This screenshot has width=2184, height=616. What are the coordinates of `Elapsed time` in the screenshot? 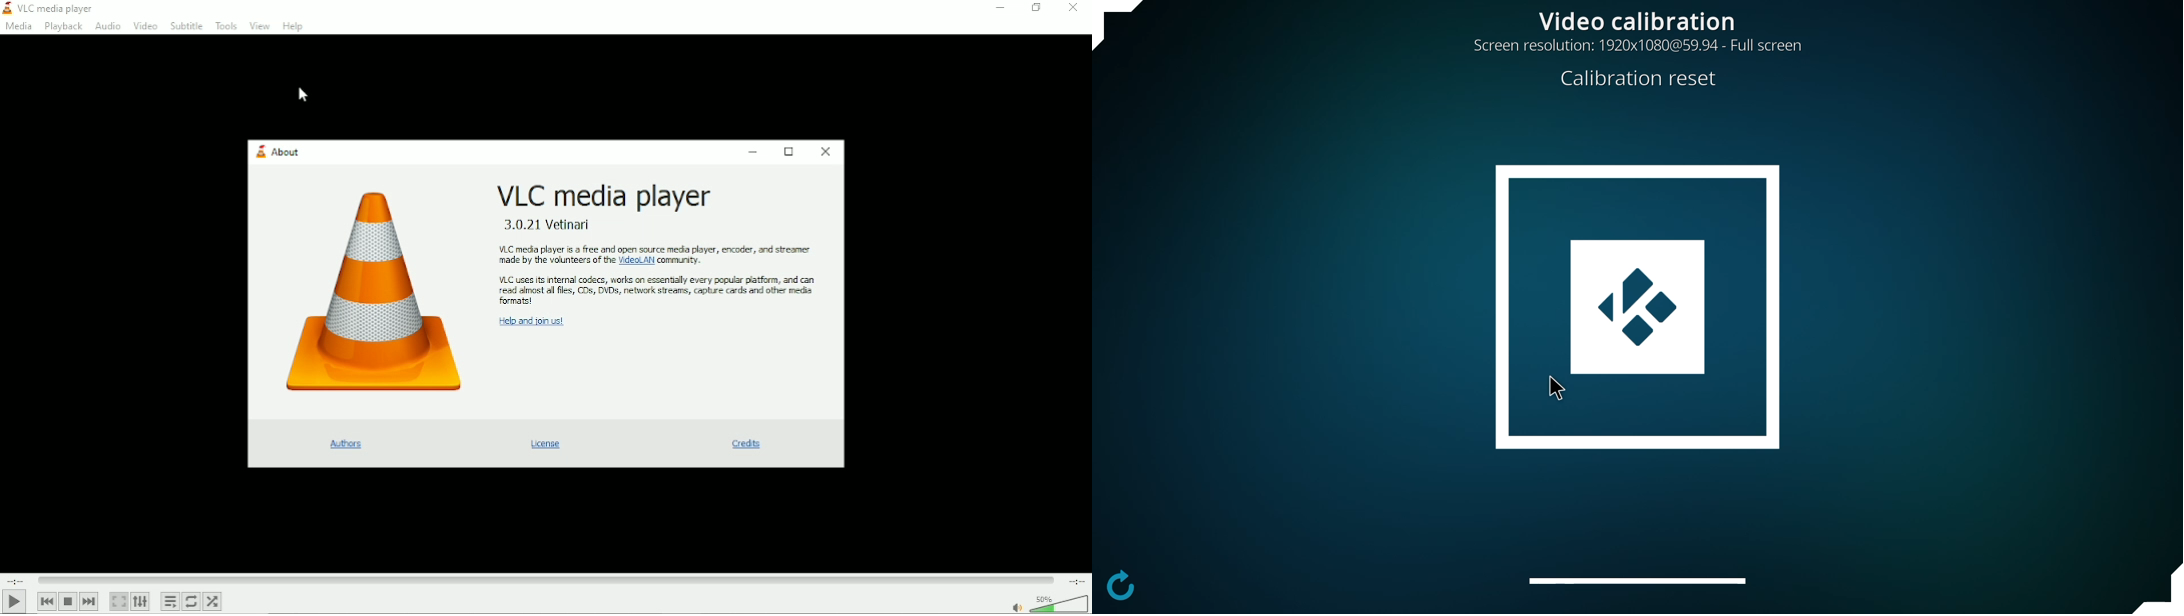 It's located at (15, 580).